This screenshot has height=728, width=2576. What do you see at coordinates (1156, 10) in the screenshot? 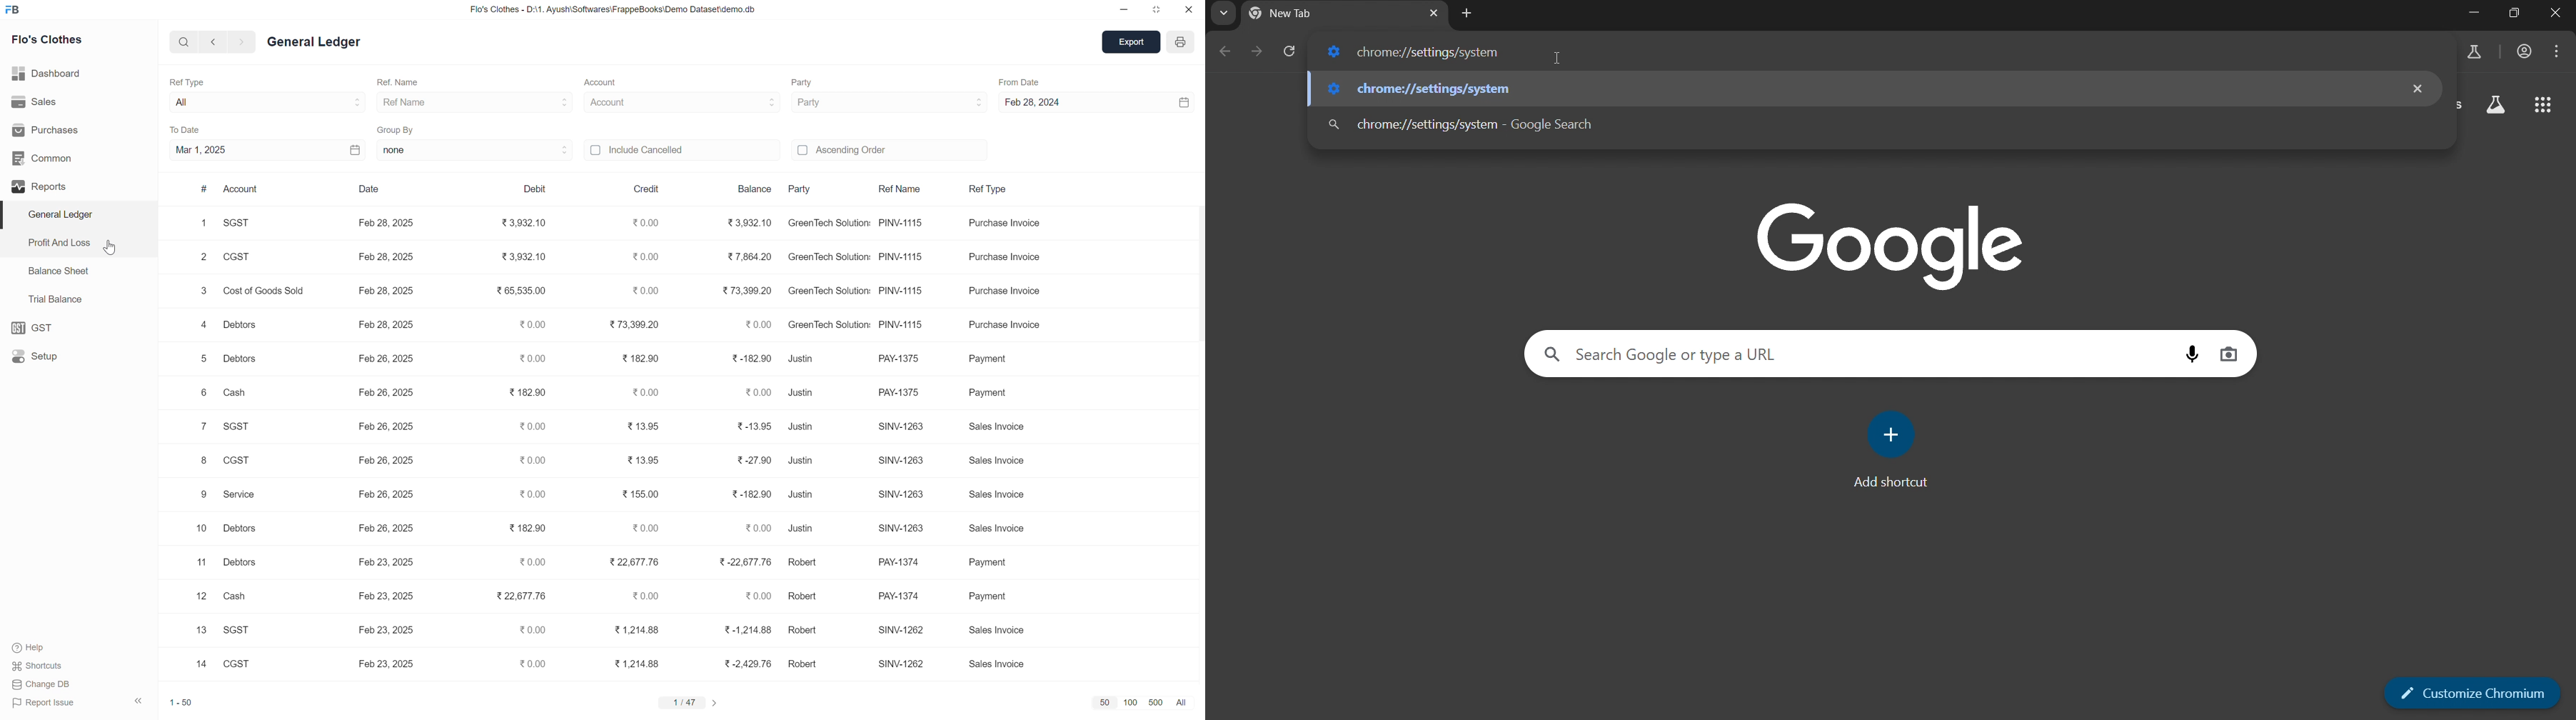
I see `restore down` at bounding box center [1156, 10].